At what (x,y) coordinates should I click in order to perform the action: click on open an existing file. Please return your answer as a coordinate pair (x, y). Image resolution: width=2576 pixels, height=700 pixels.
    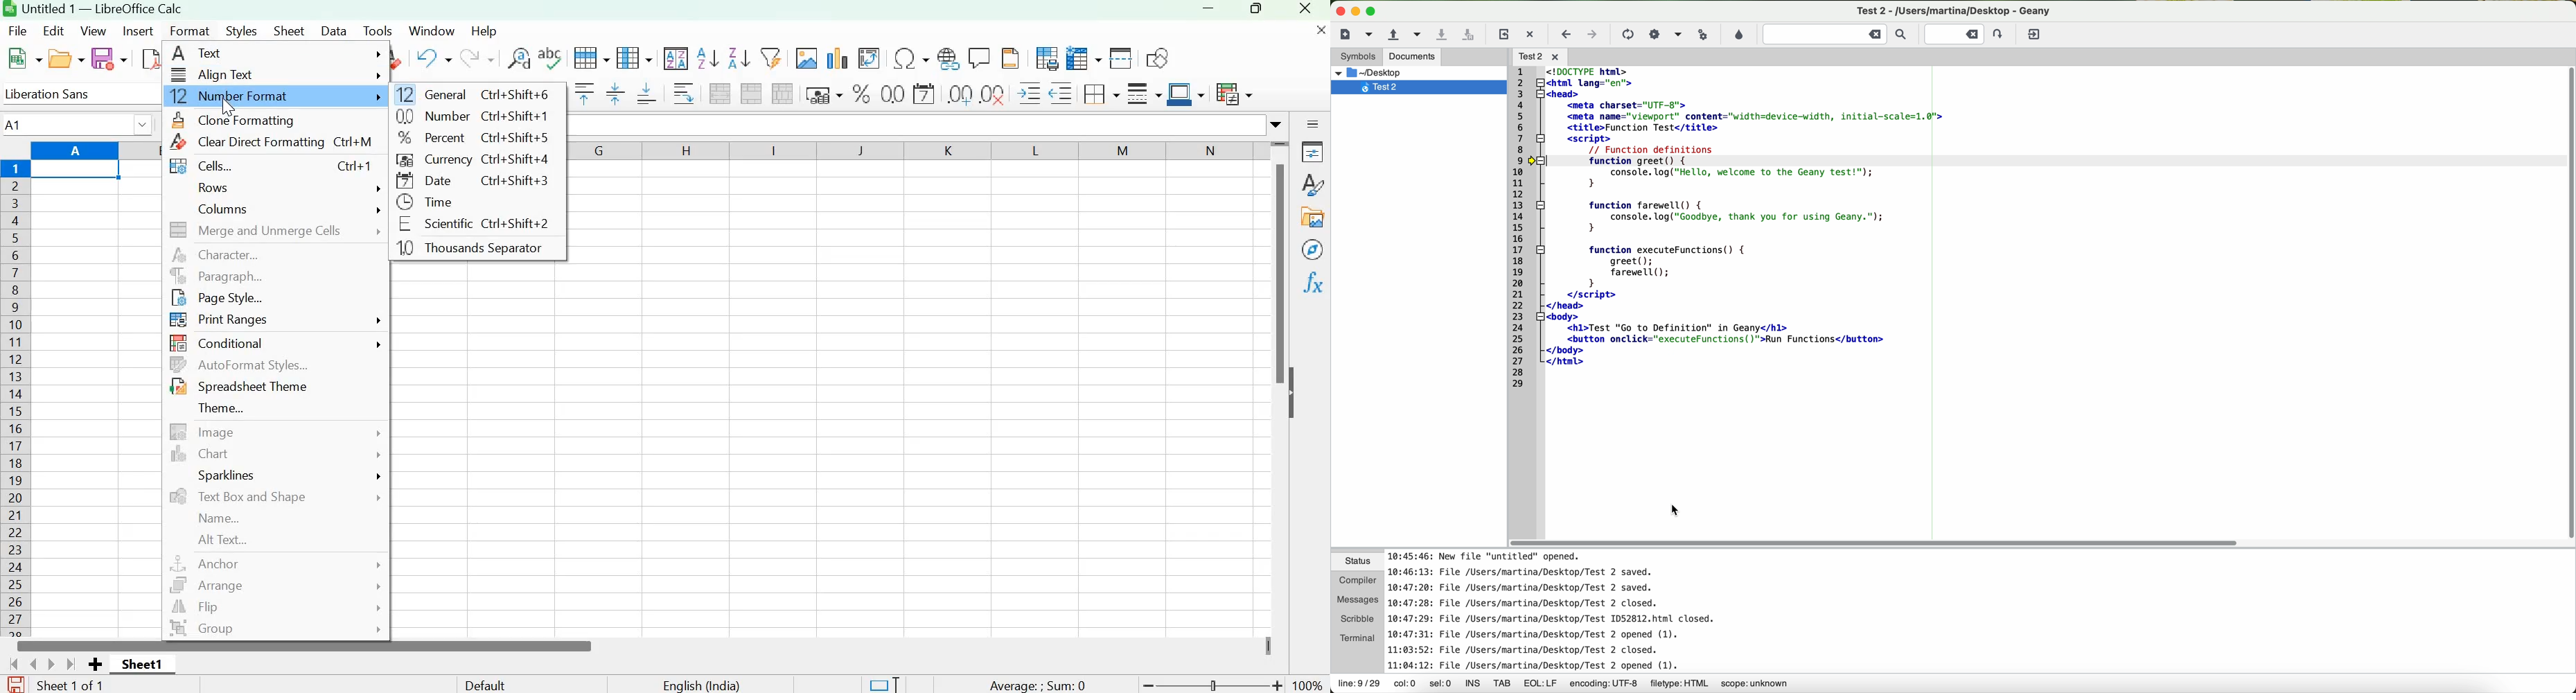
    Looking at the image, I should click on (1393, 36).